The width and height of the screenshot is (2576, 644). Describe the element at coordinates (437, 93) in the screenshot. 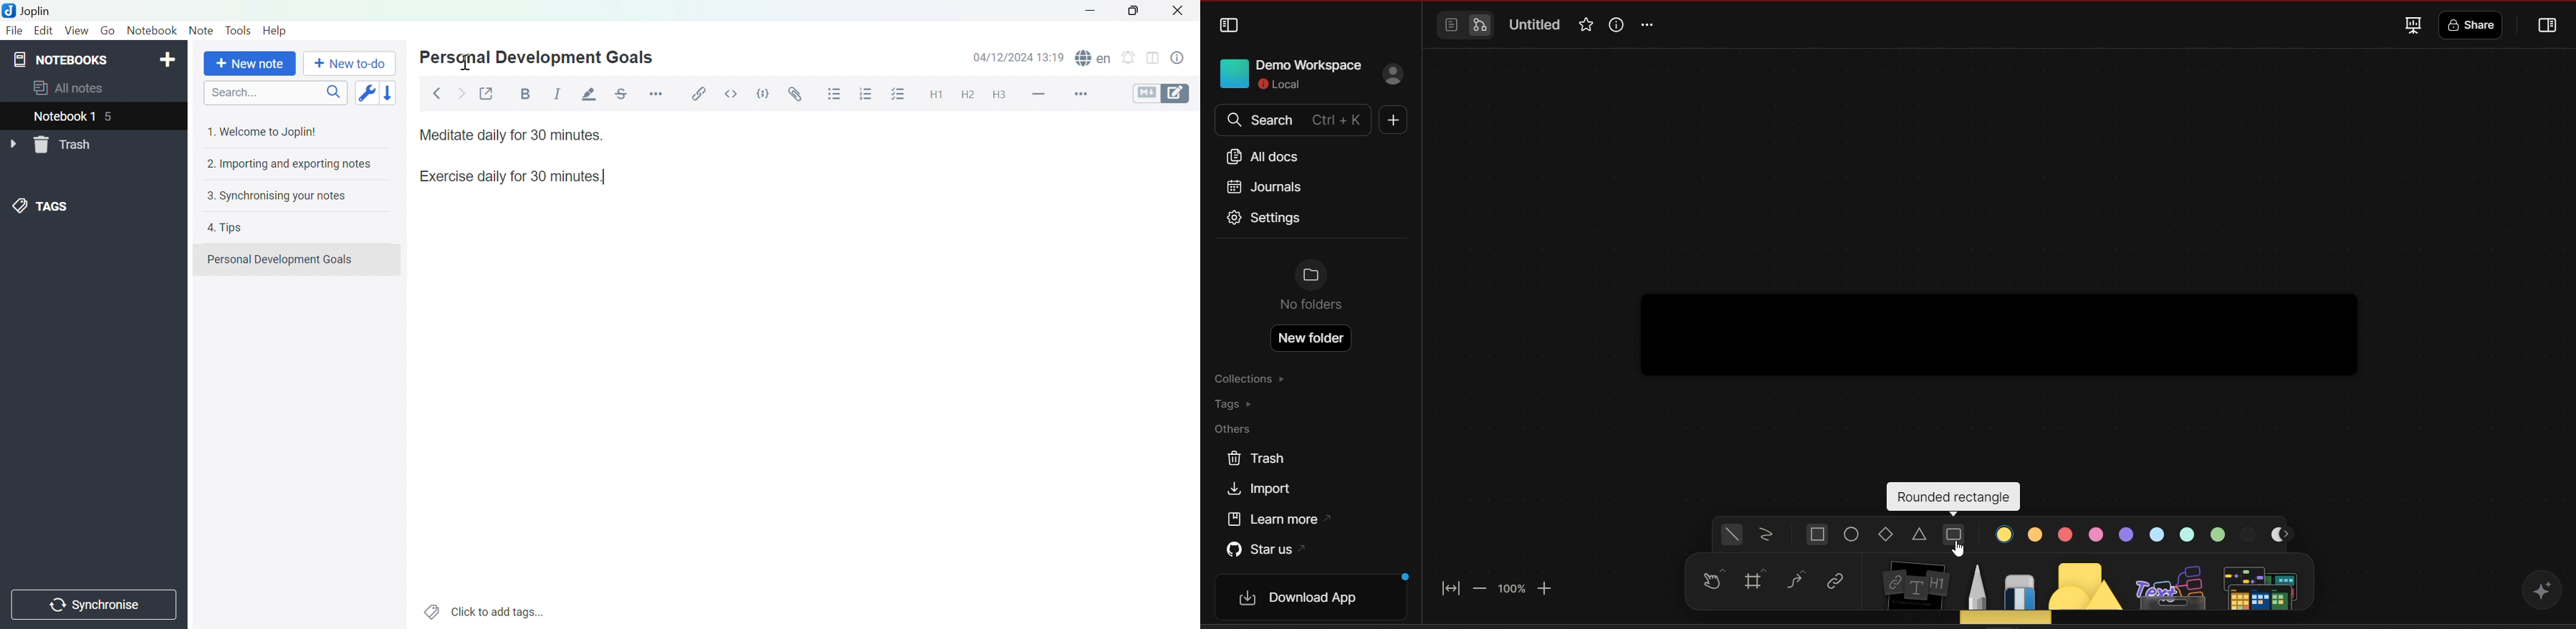

I see `Back` at that location.